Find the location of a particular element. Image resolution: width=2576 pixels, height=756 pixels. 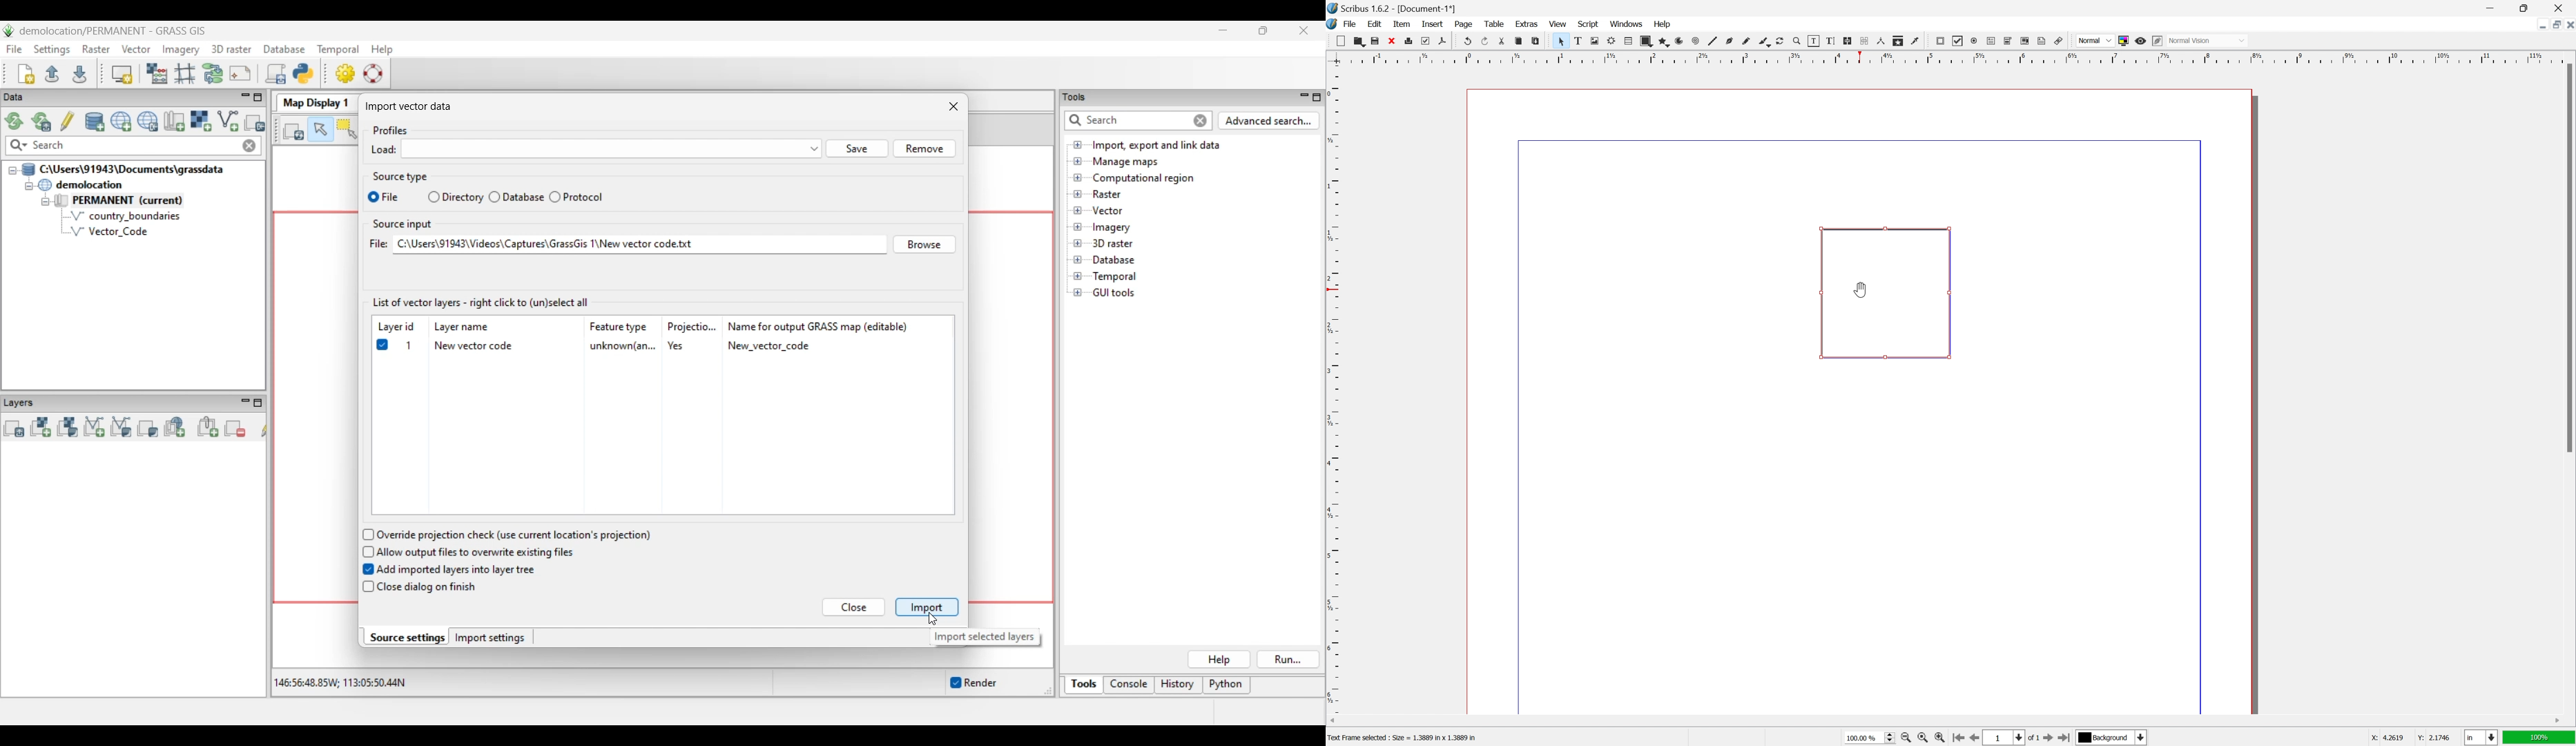

select current page is located at coordinates (2012, 739).